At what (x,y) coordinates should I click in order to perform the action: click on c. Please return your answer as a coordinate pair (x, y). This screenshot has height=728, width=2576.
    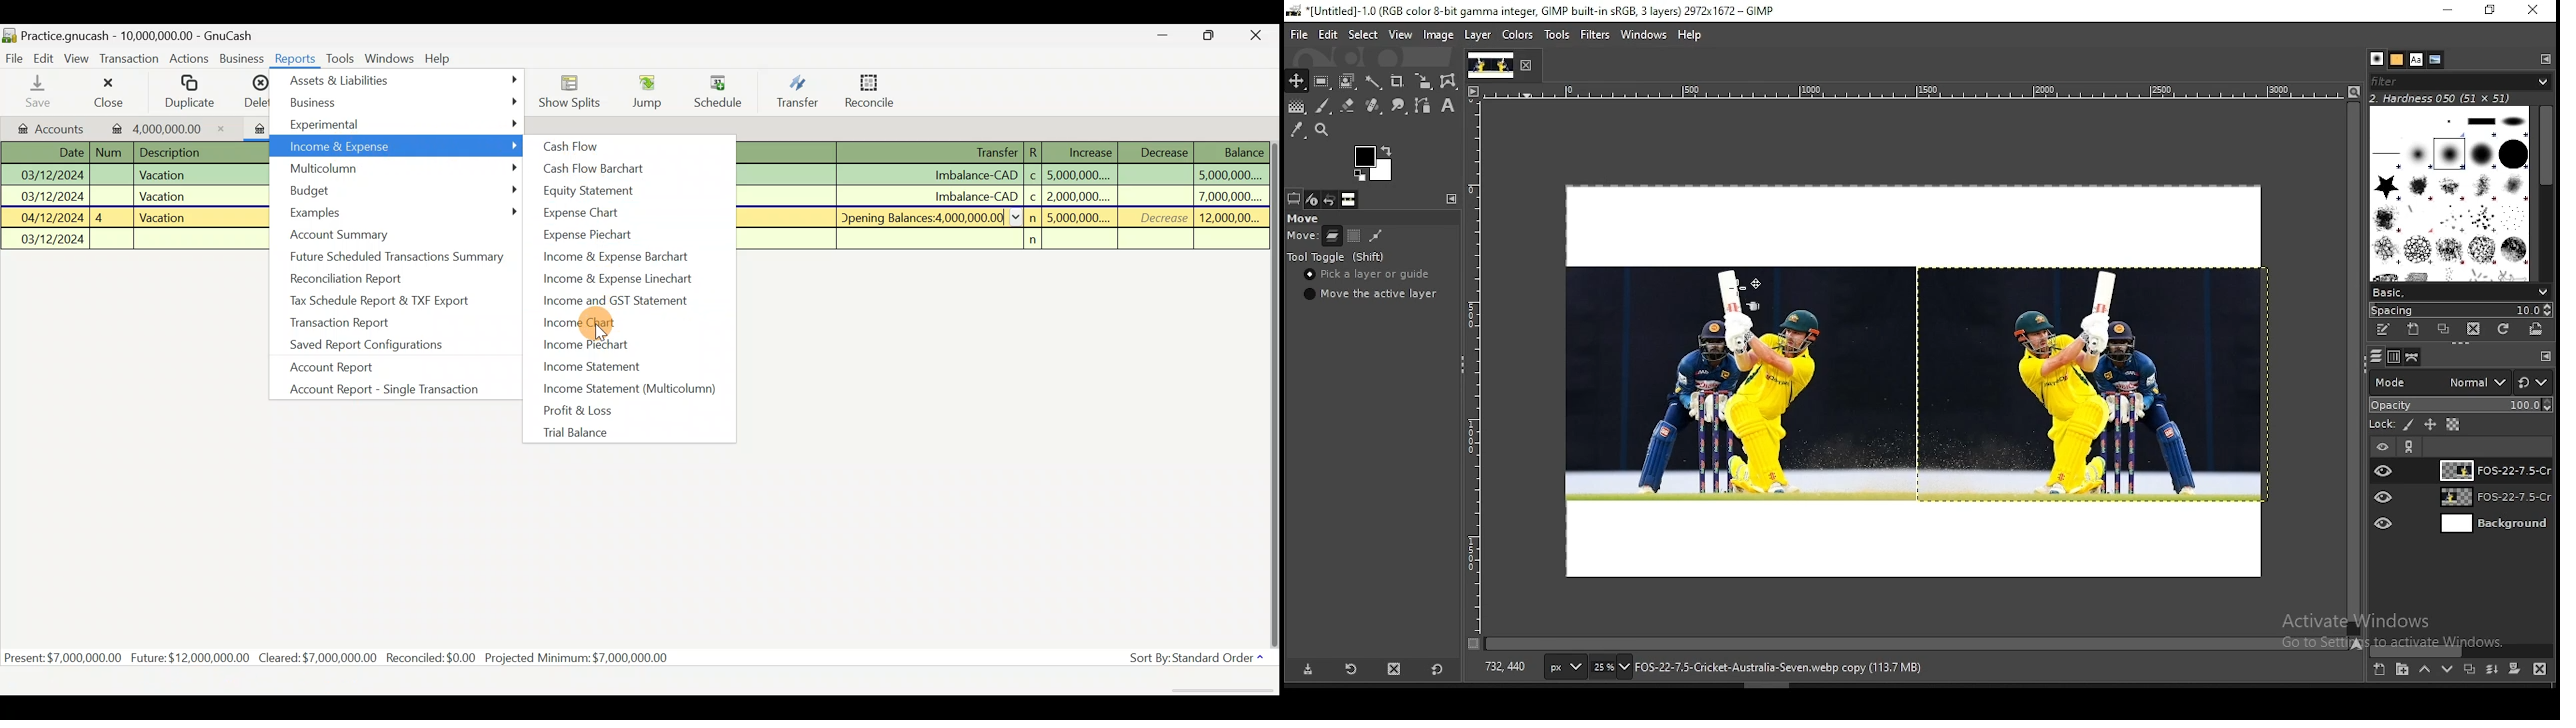
    Looking at the image, I should click on (1034, 197).